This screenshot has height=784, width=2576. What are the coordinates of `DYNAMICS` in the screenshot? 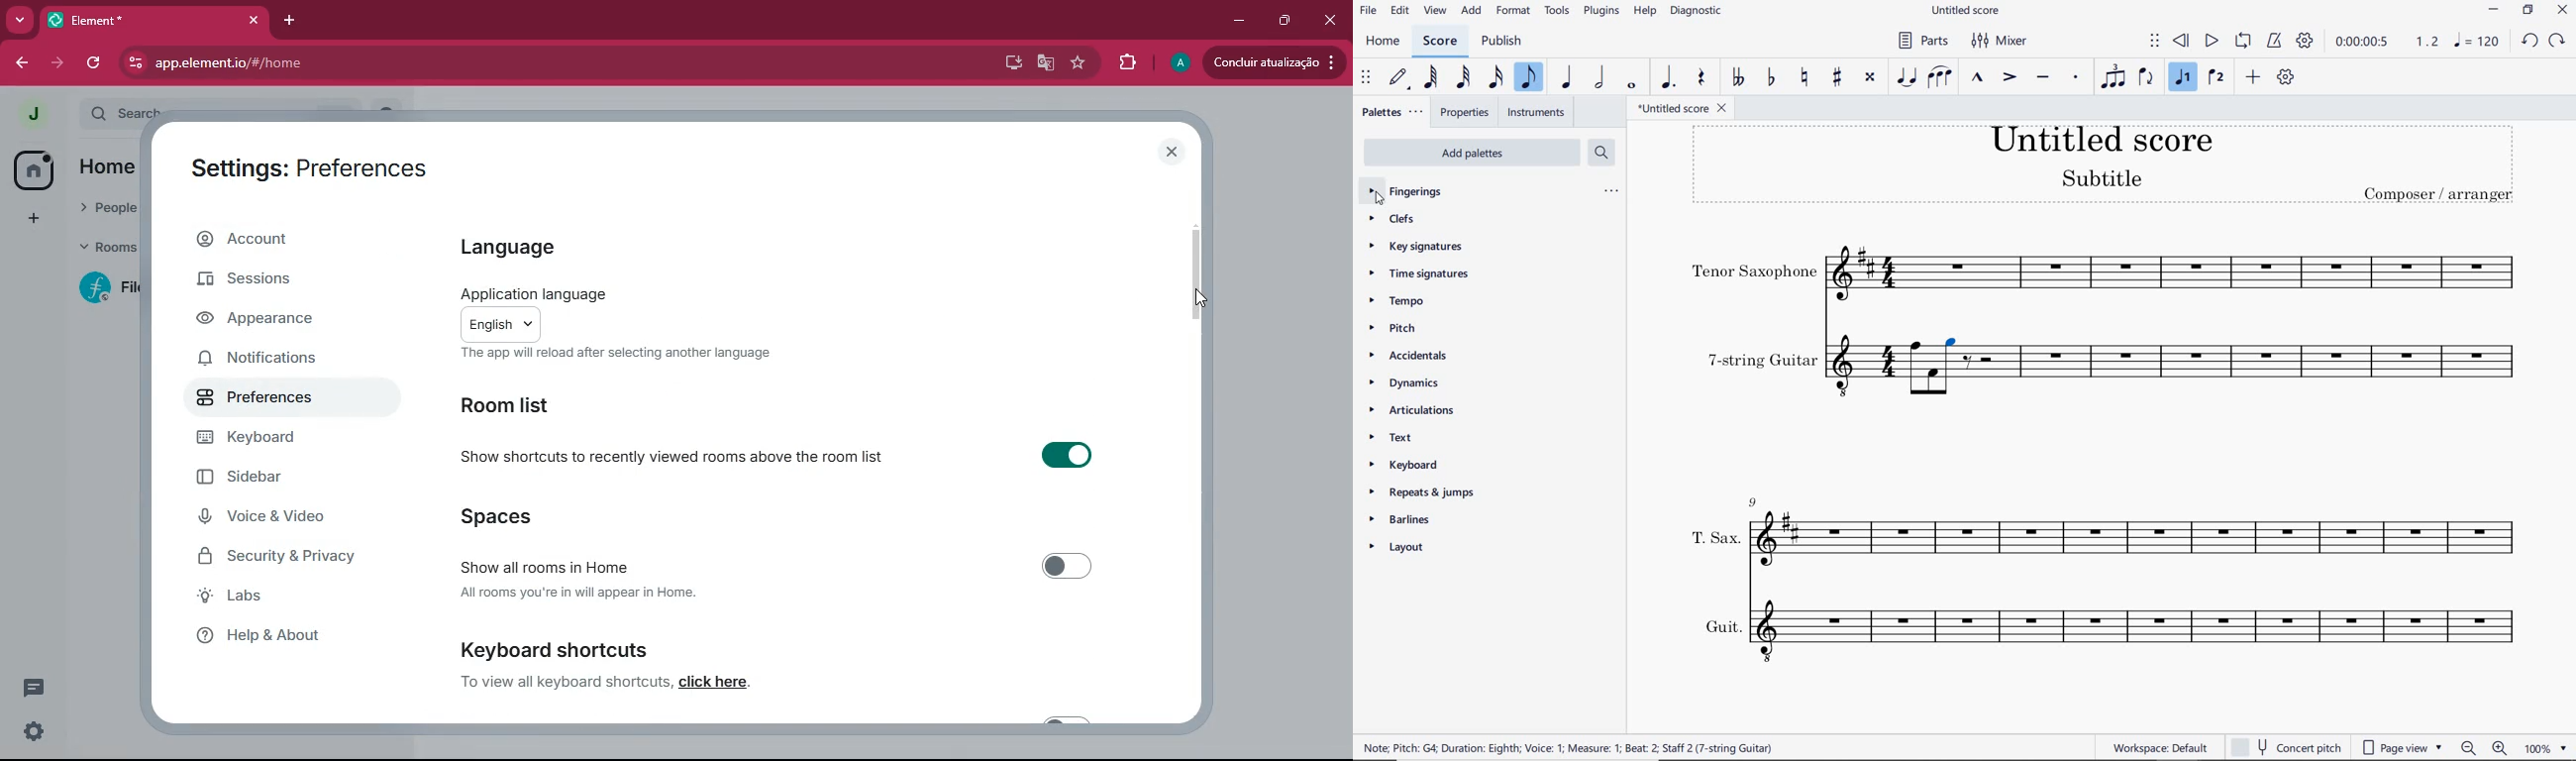 It's located at (1414, 383).